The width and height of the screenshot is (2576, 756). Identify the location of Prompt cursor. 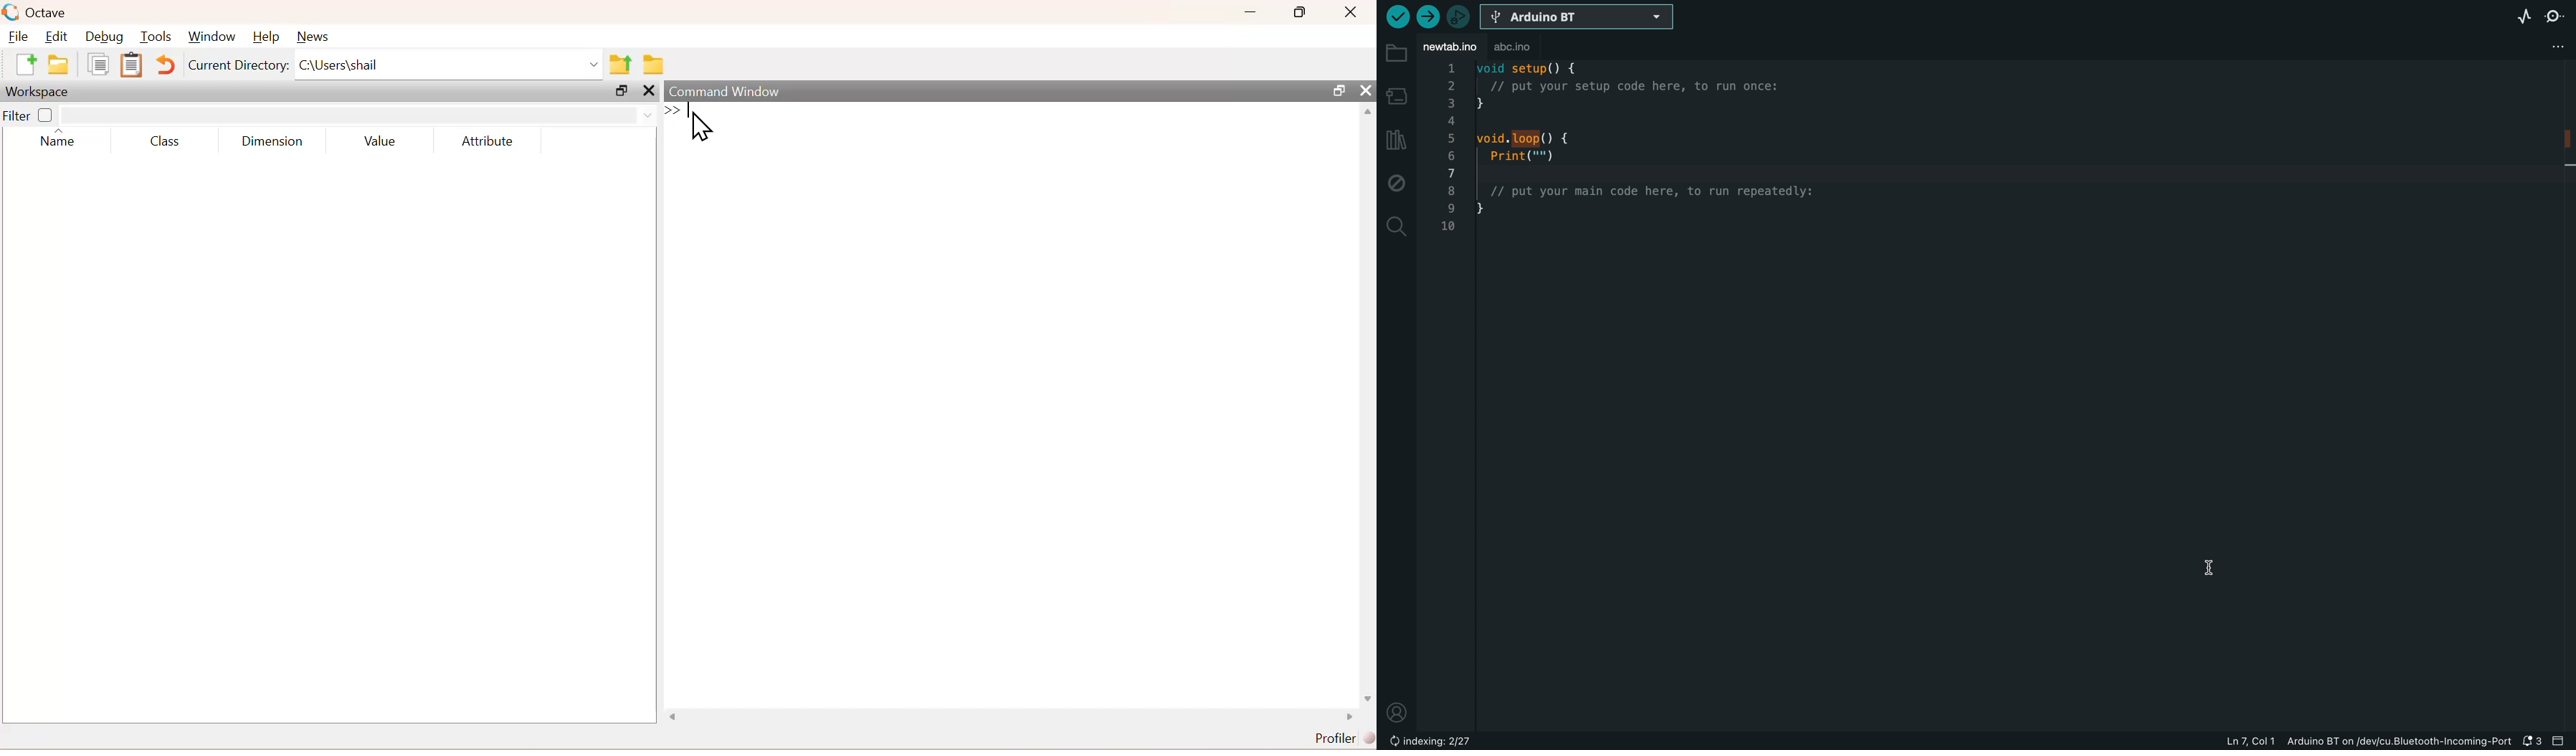
(675, 113).